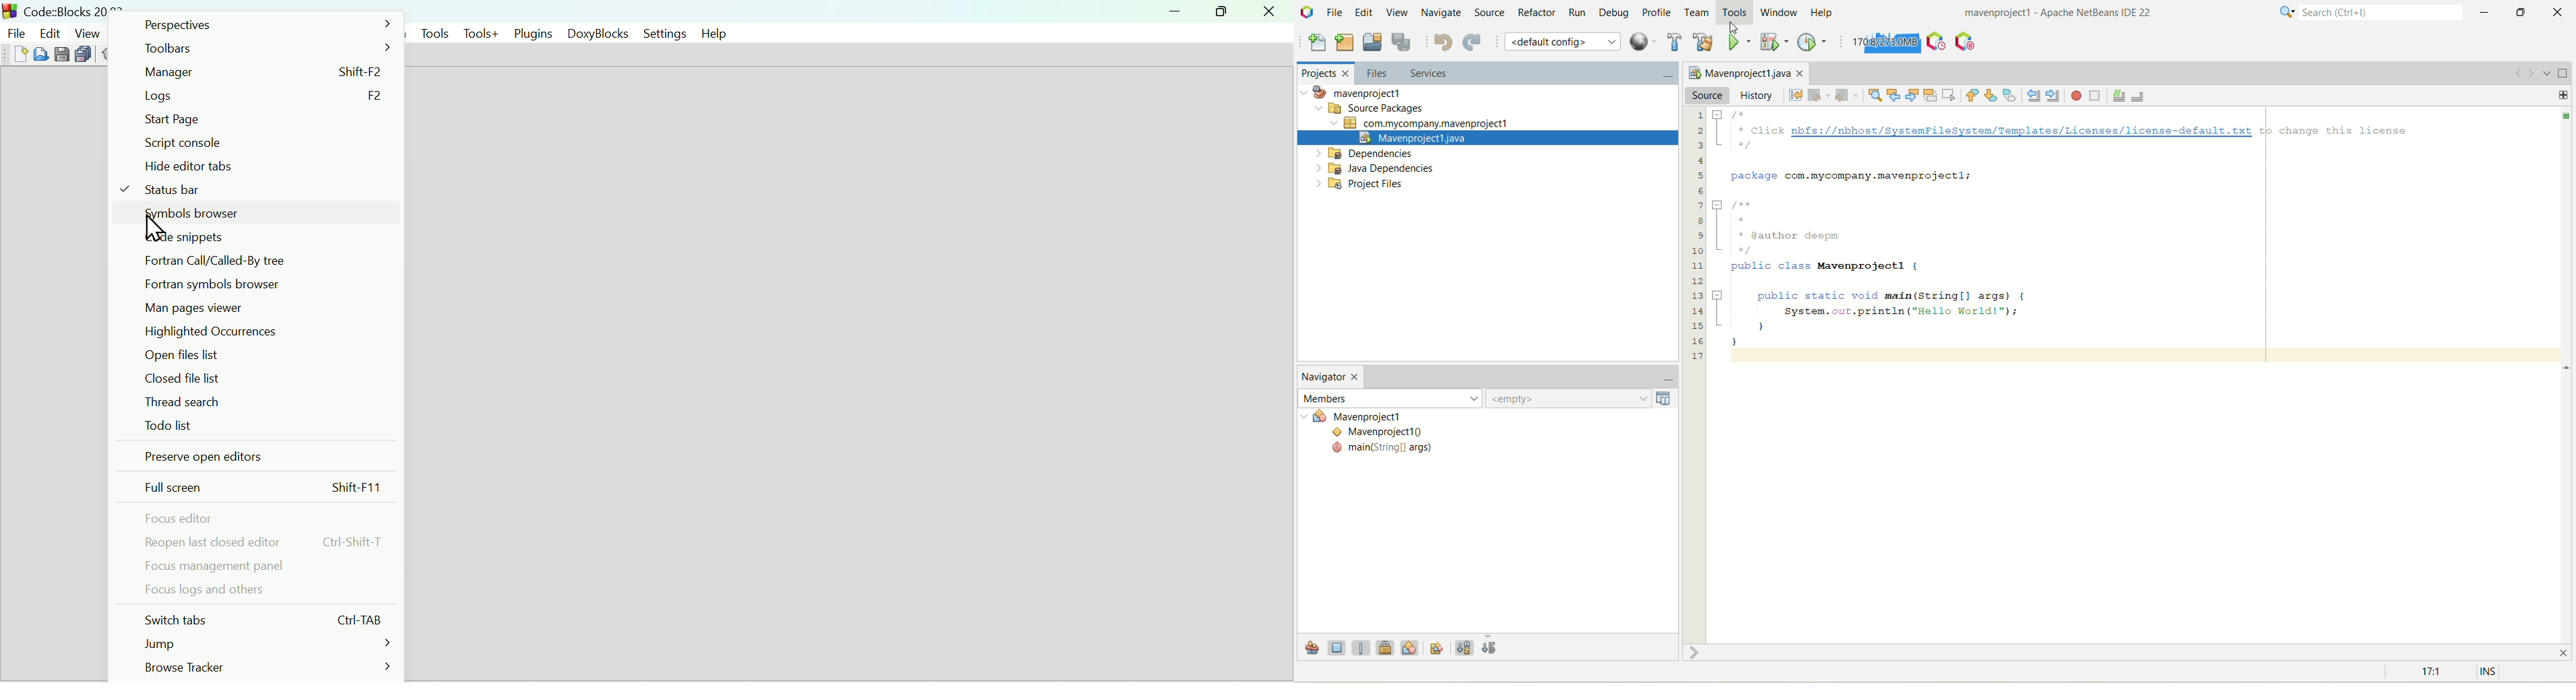  Describe the element at coordinates (259, 214) in the screenshot. I see `Symbol browser` at that location.